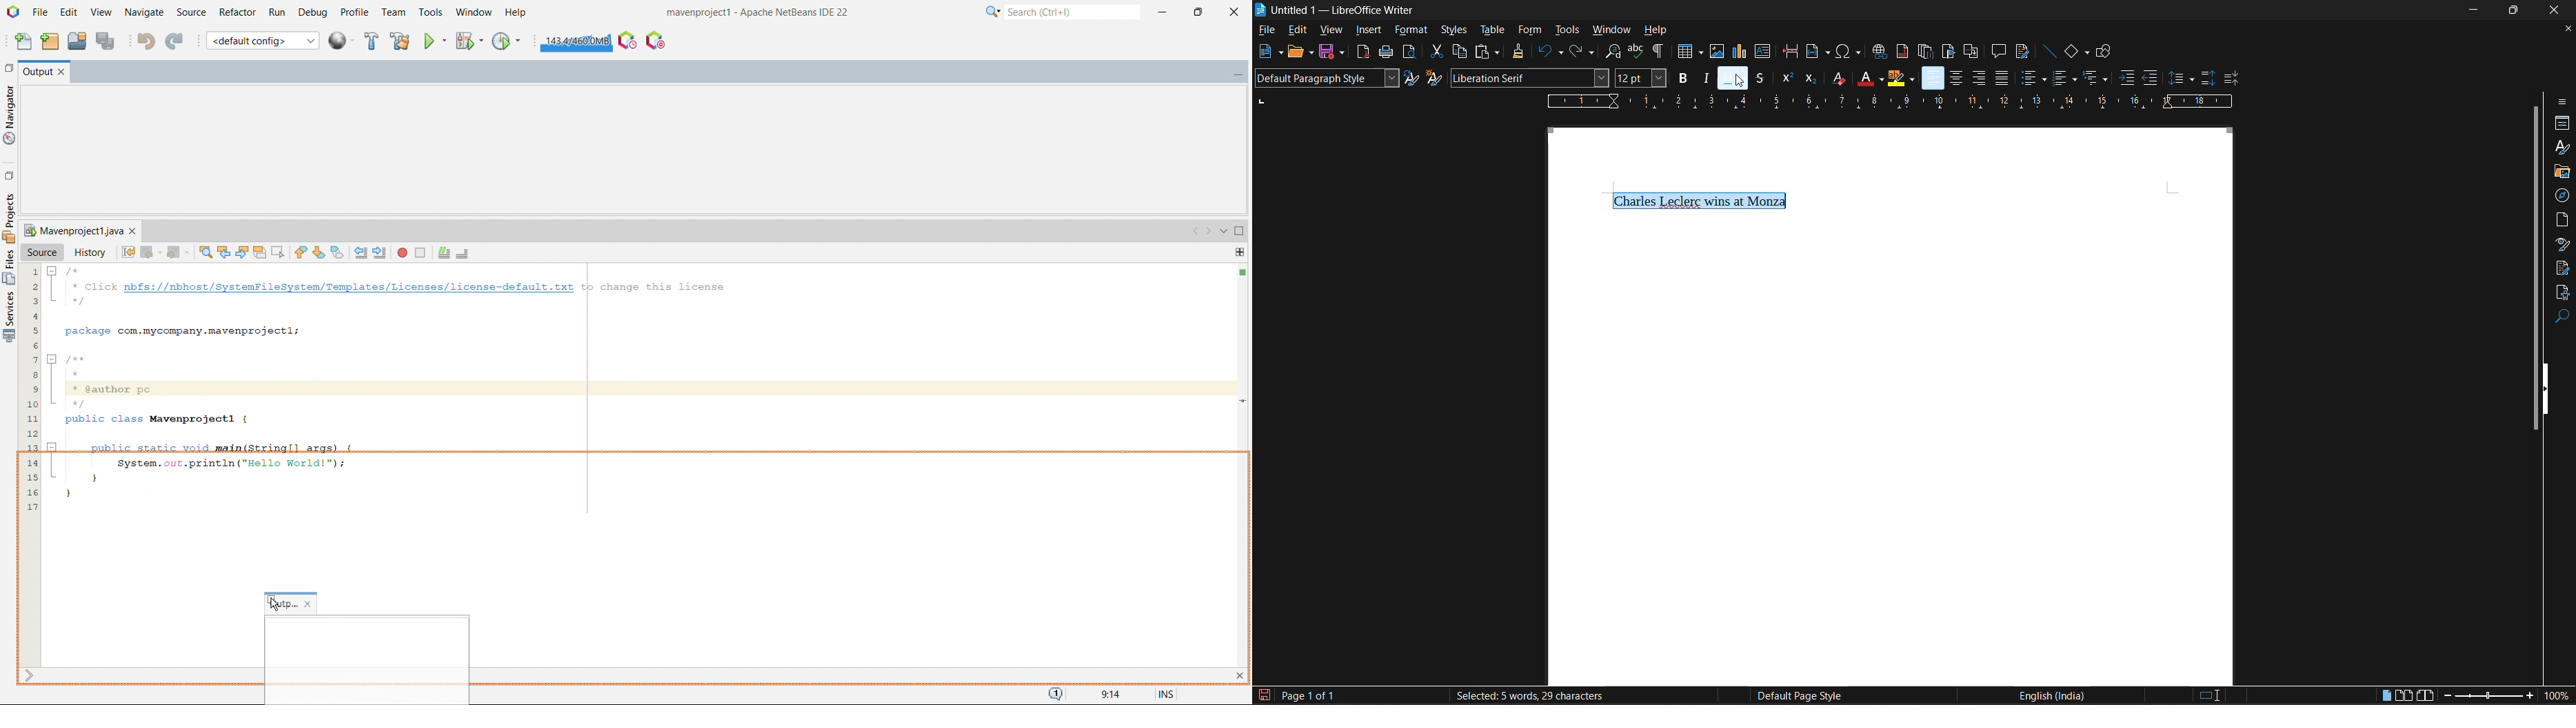 The height and width of the screenshot is (728, 2576). What do you see at coordinates (2530, 696) in the screenshot?
I see `zoom in` at bounding box center [2530, 696].